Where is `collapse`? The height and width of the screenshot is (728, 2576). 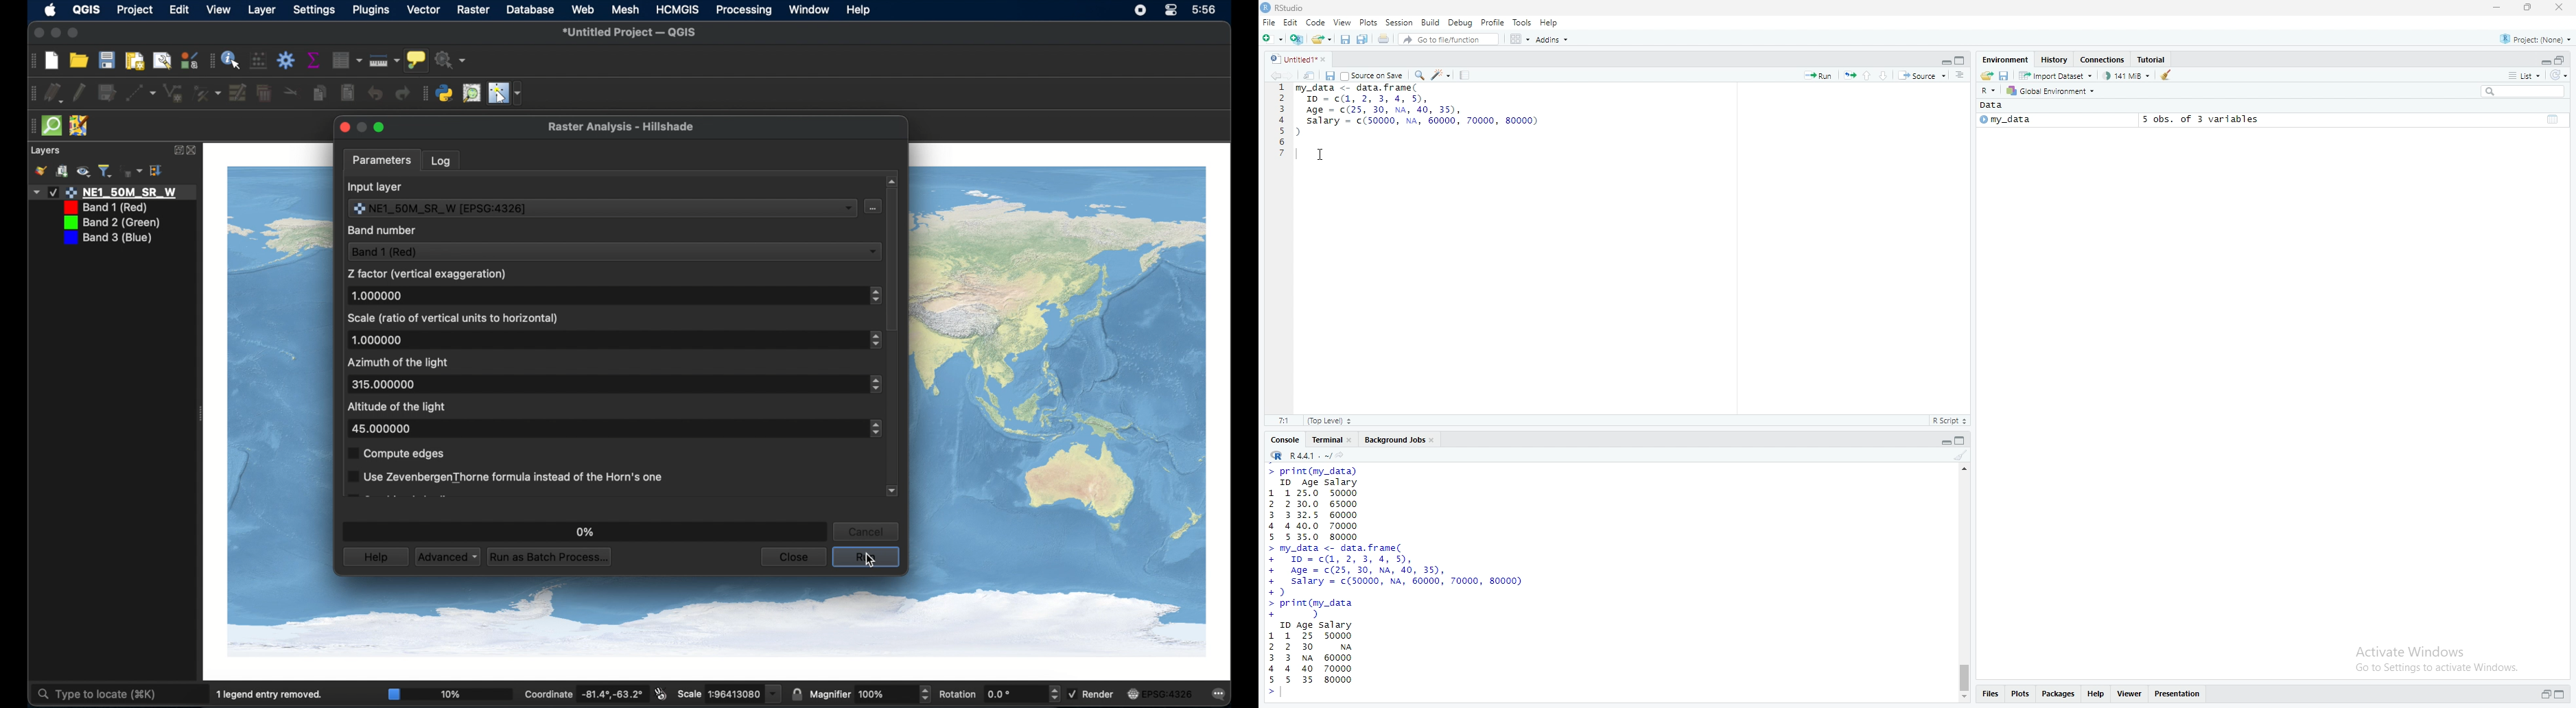 collapse is located at coordinates (2563, 695).